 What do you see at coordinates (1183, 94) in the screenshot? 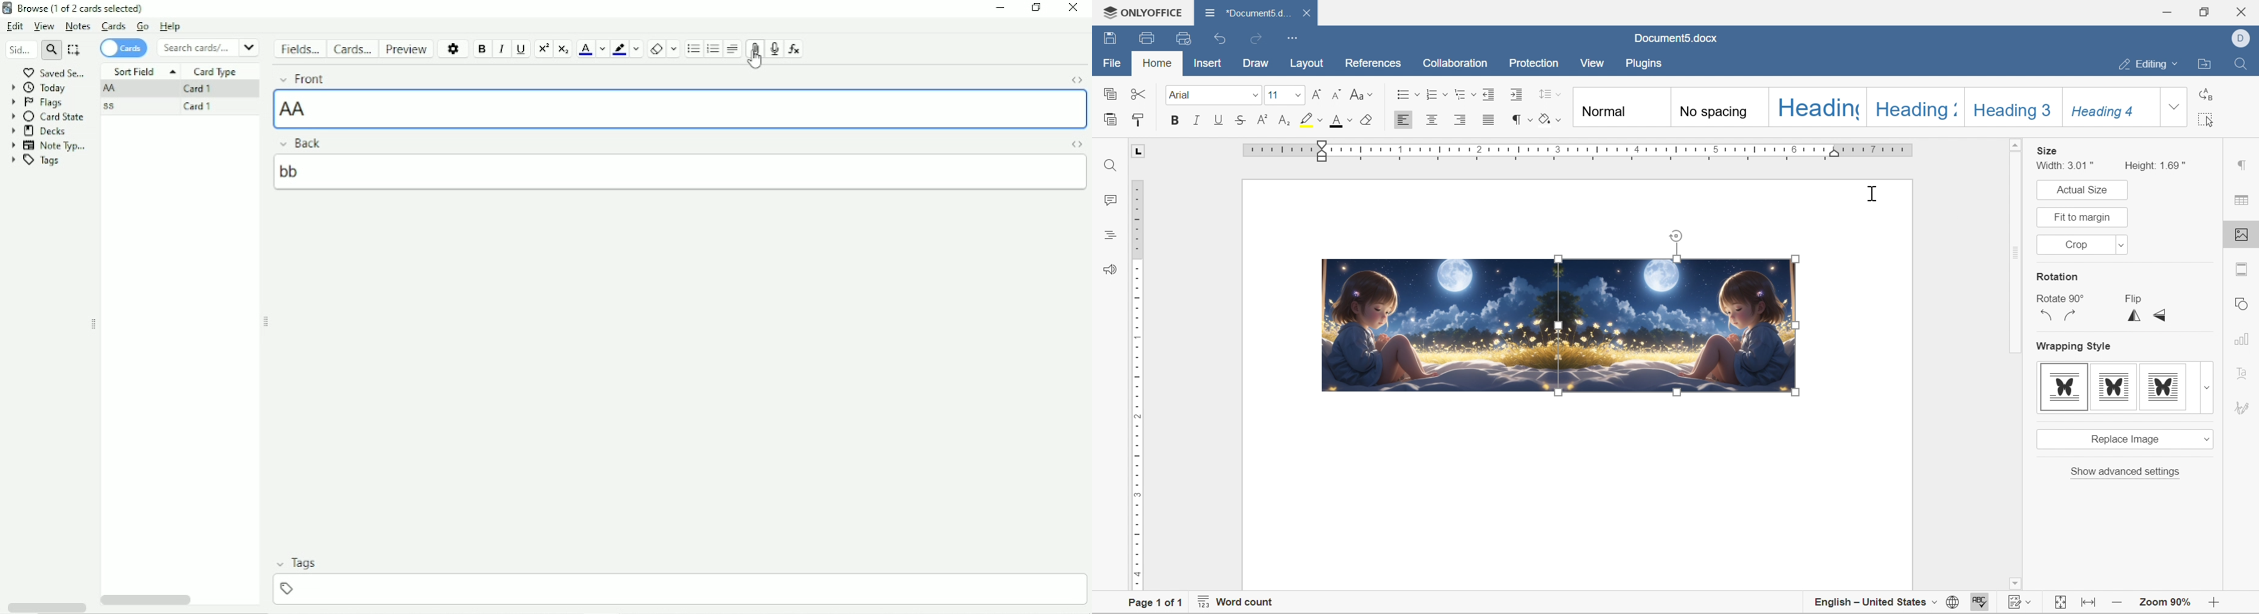
I see `font` at bounding box center [1183, 94].